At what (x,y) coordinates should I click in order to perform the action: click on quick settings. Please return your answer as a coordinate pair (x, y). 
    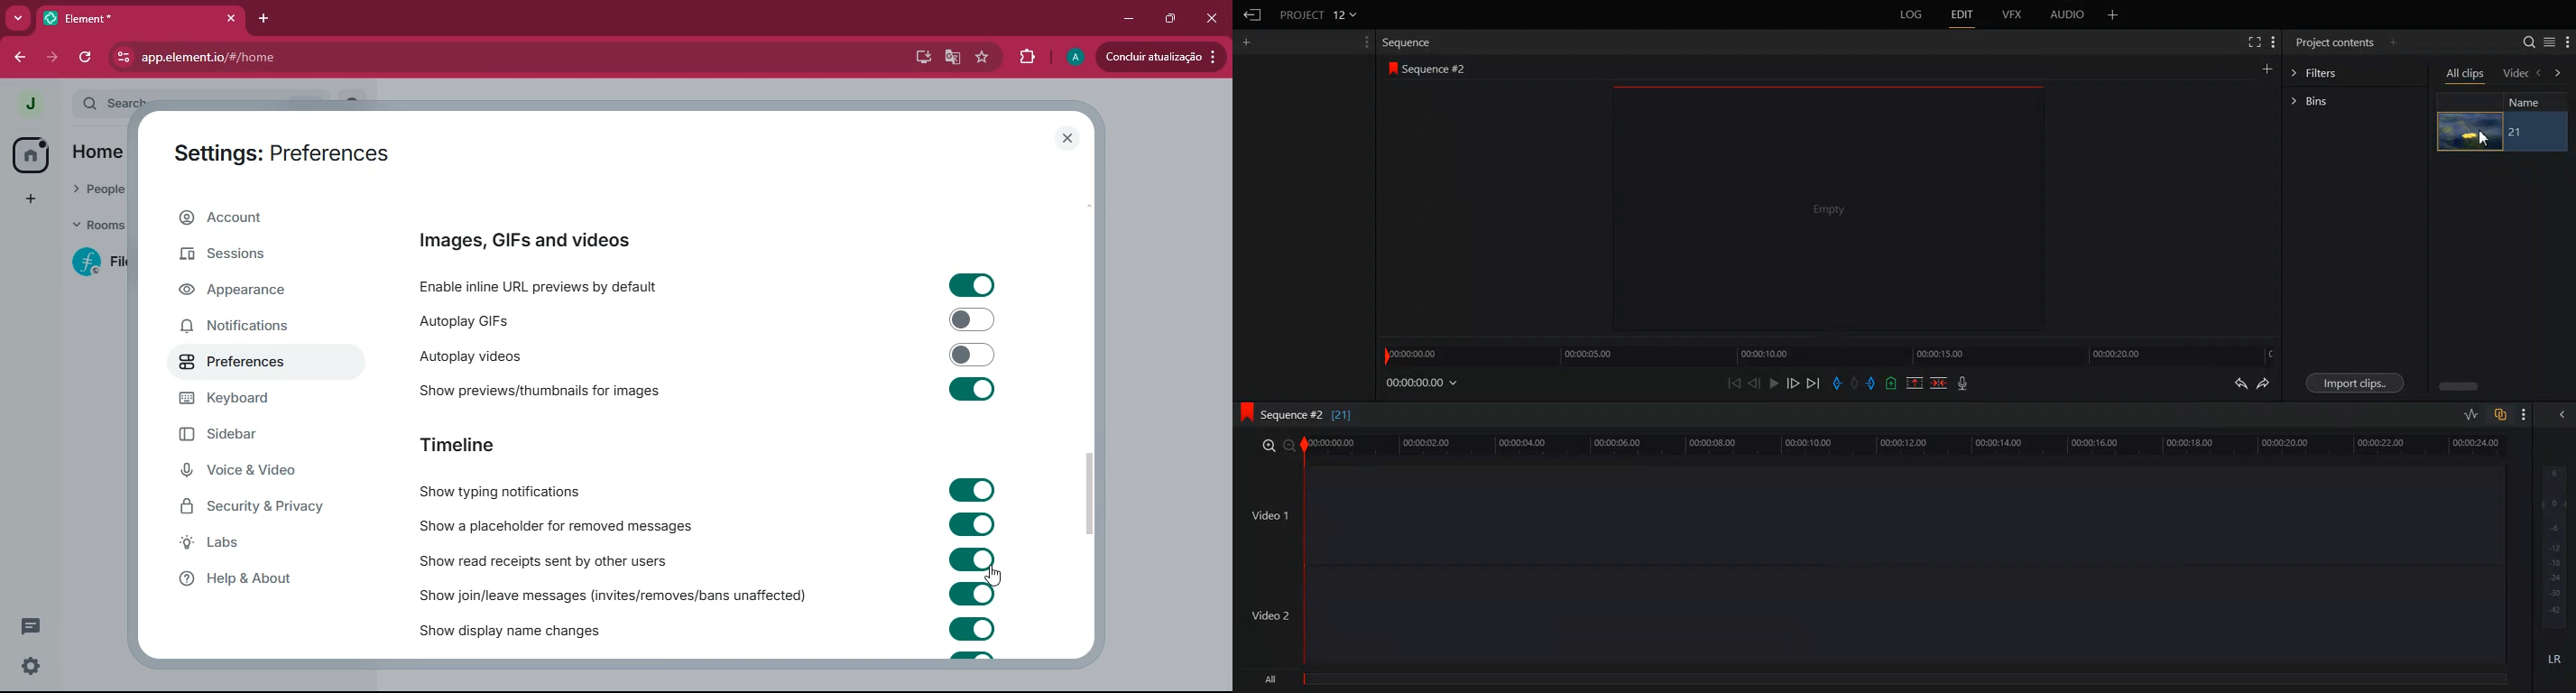
    Looking at the image, I should click on (31, 666).